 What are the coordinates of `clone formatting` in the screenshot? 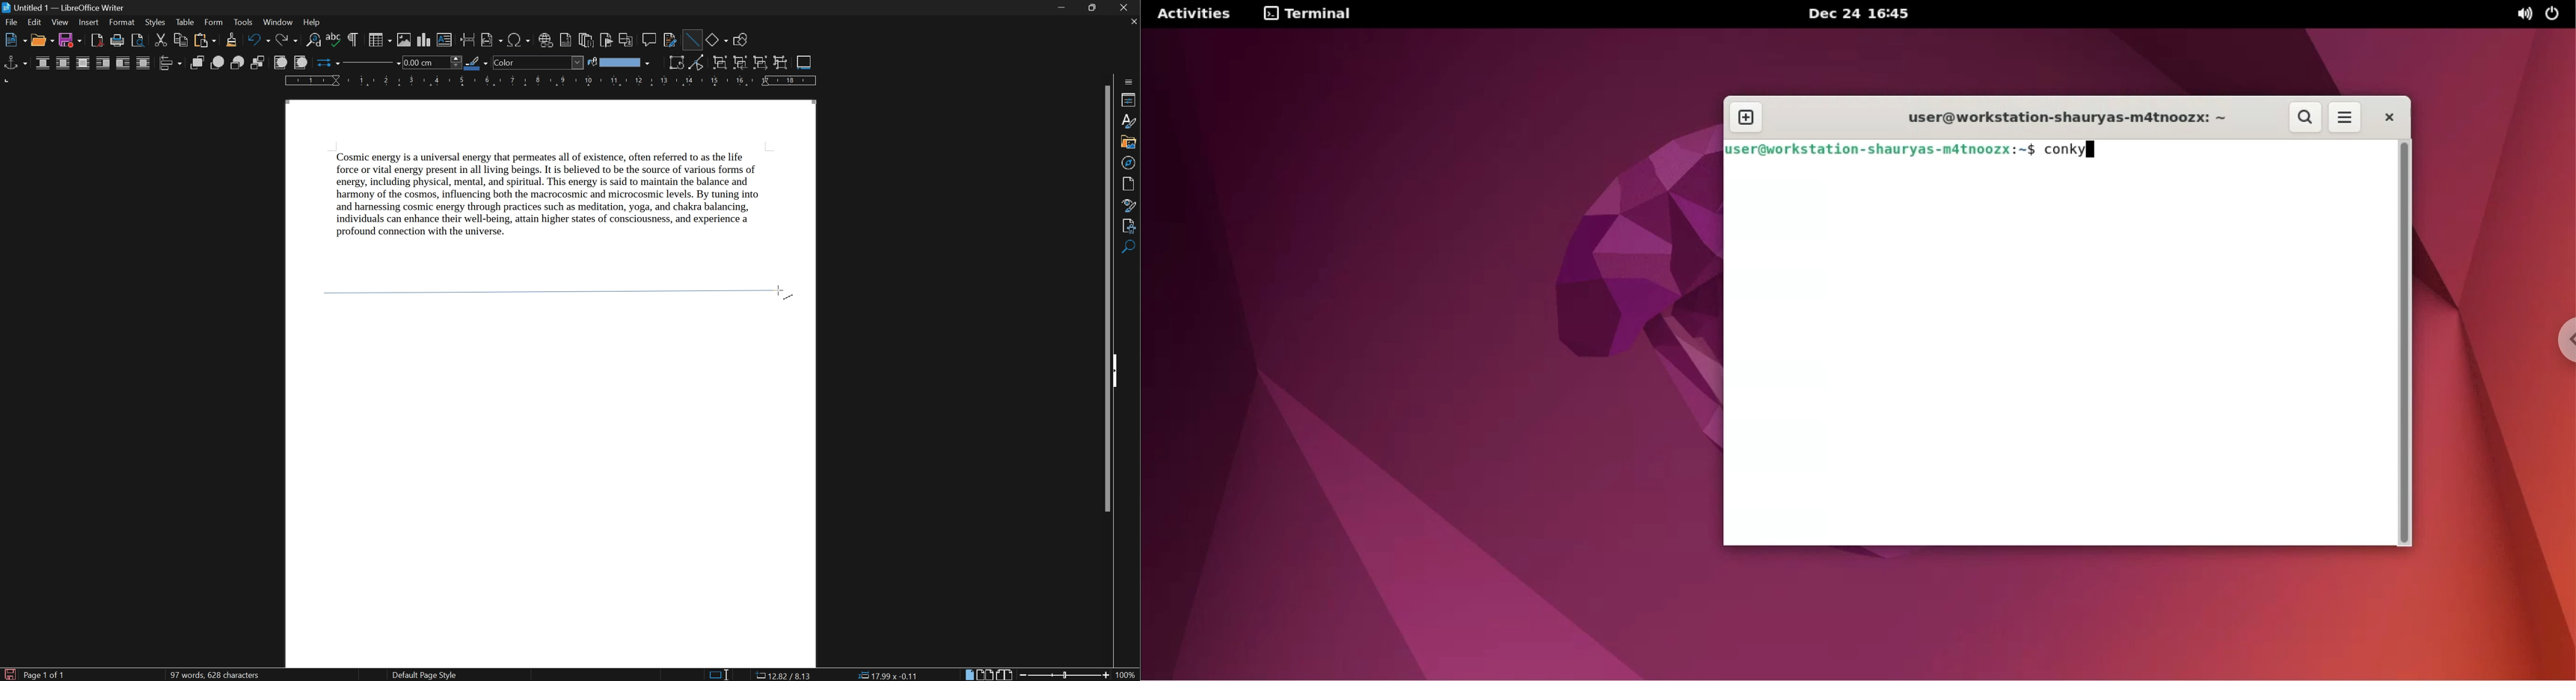 It's located at (231, 40).